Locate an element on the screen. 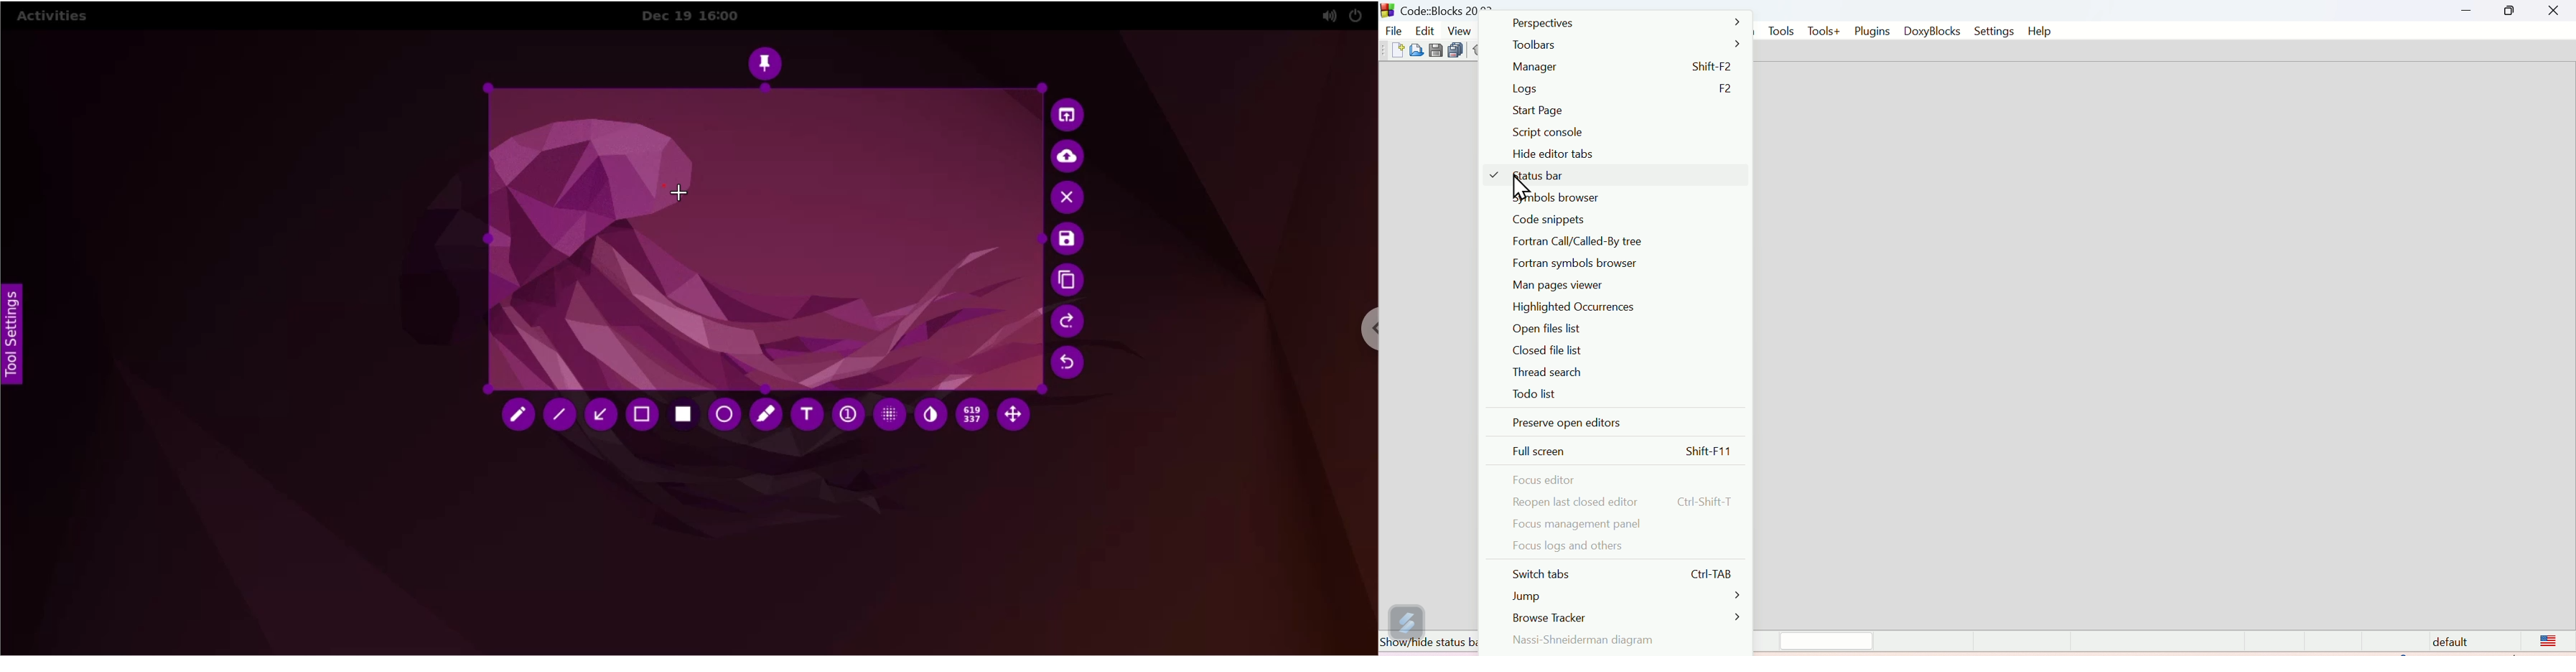  Plugins is located at coordinates (1872, 31).